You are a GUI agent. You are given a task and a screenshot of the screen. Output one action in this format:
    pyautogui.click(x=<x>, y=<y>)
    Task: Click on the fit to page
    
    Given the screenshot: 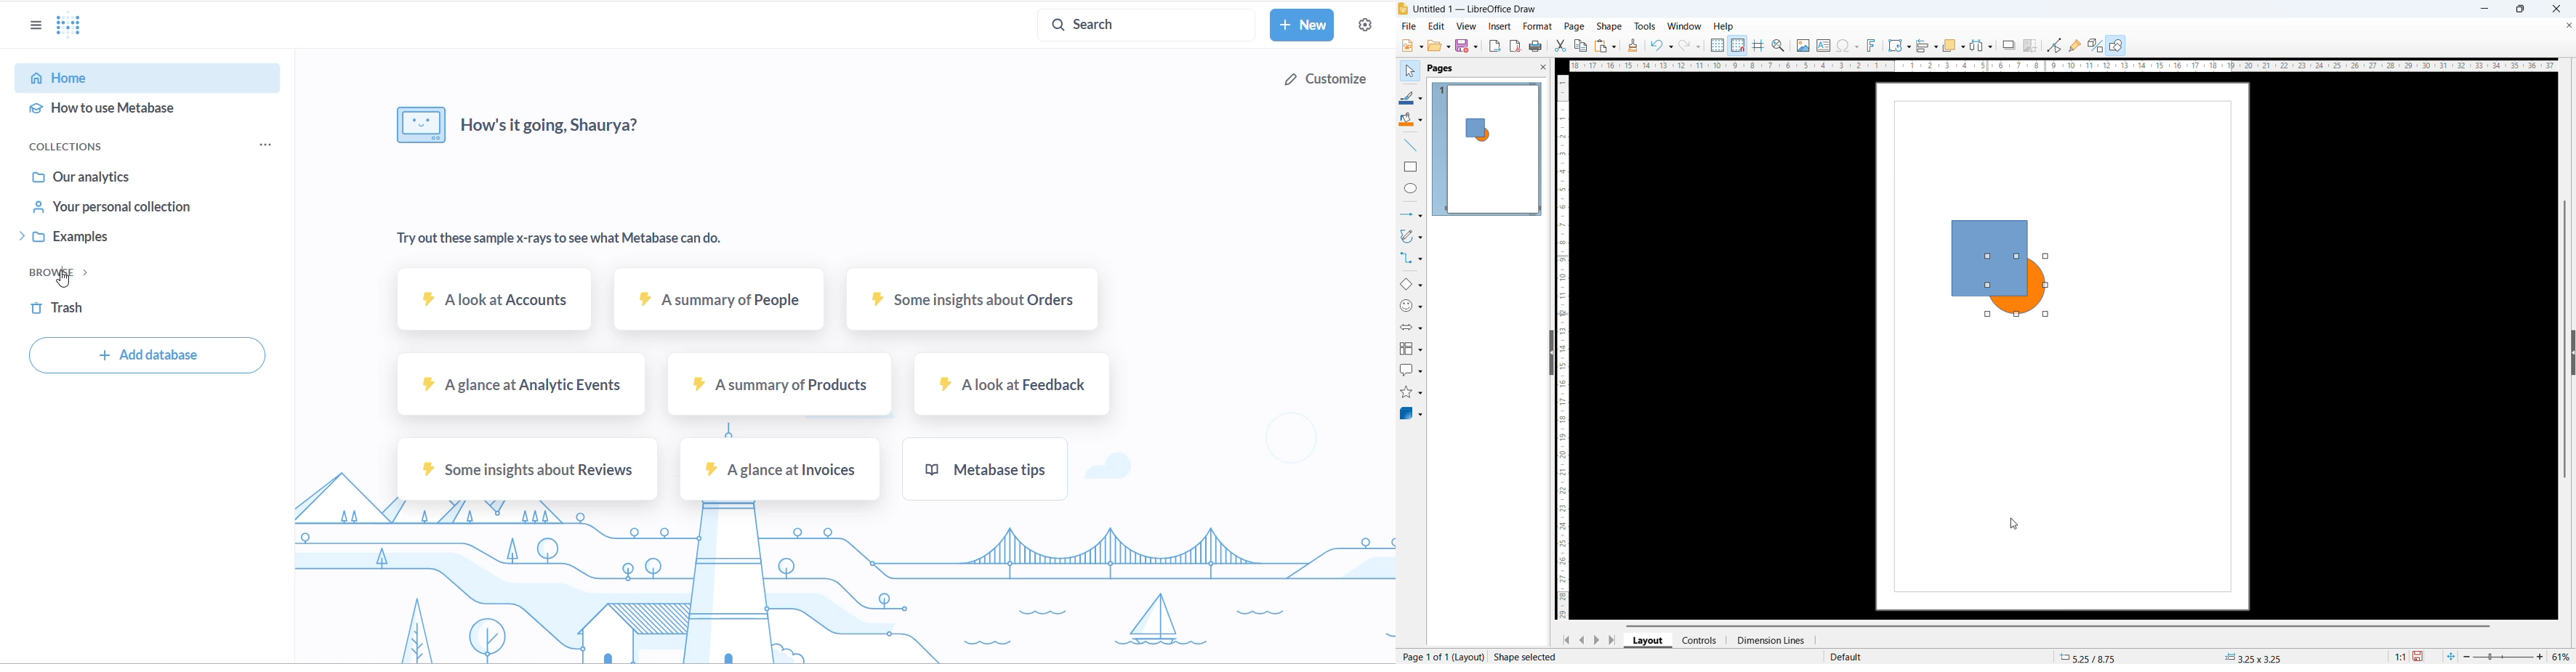 What is the action you would take?
    pyautogui.click(x=2452, y=657)
    